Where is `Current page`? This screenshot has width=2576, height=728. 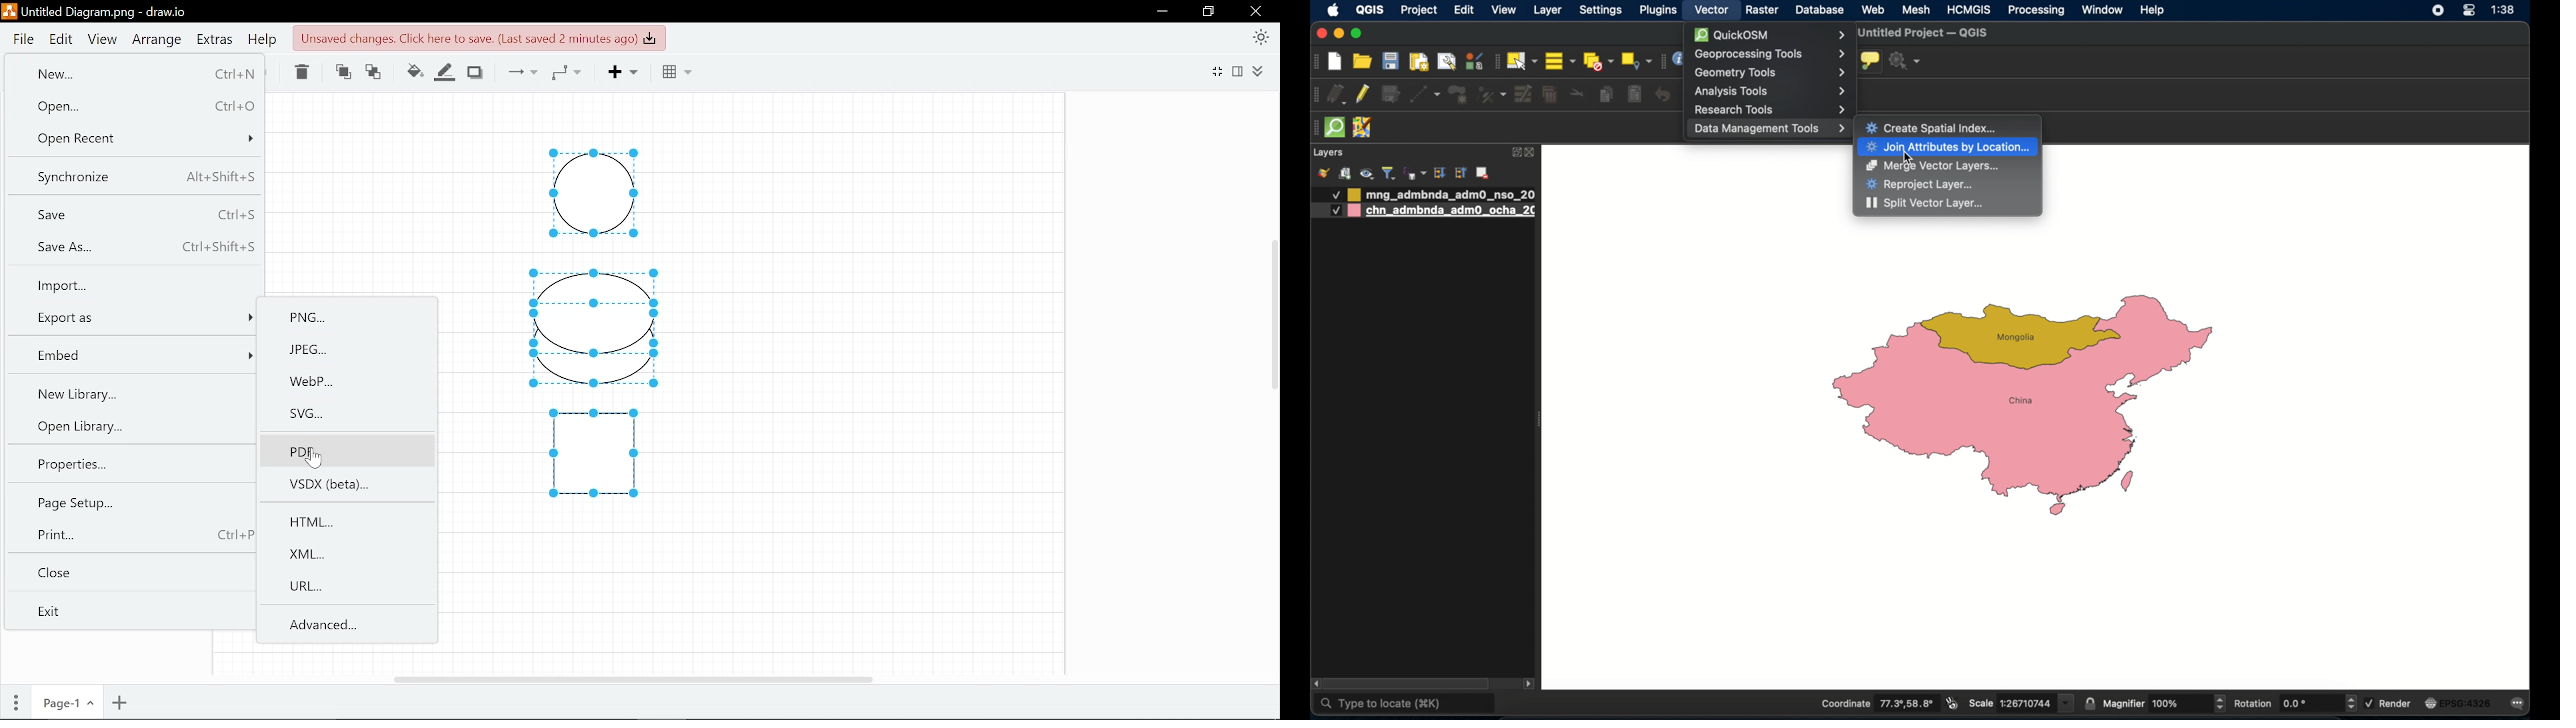
Current page is located at coordinates (66, 703).